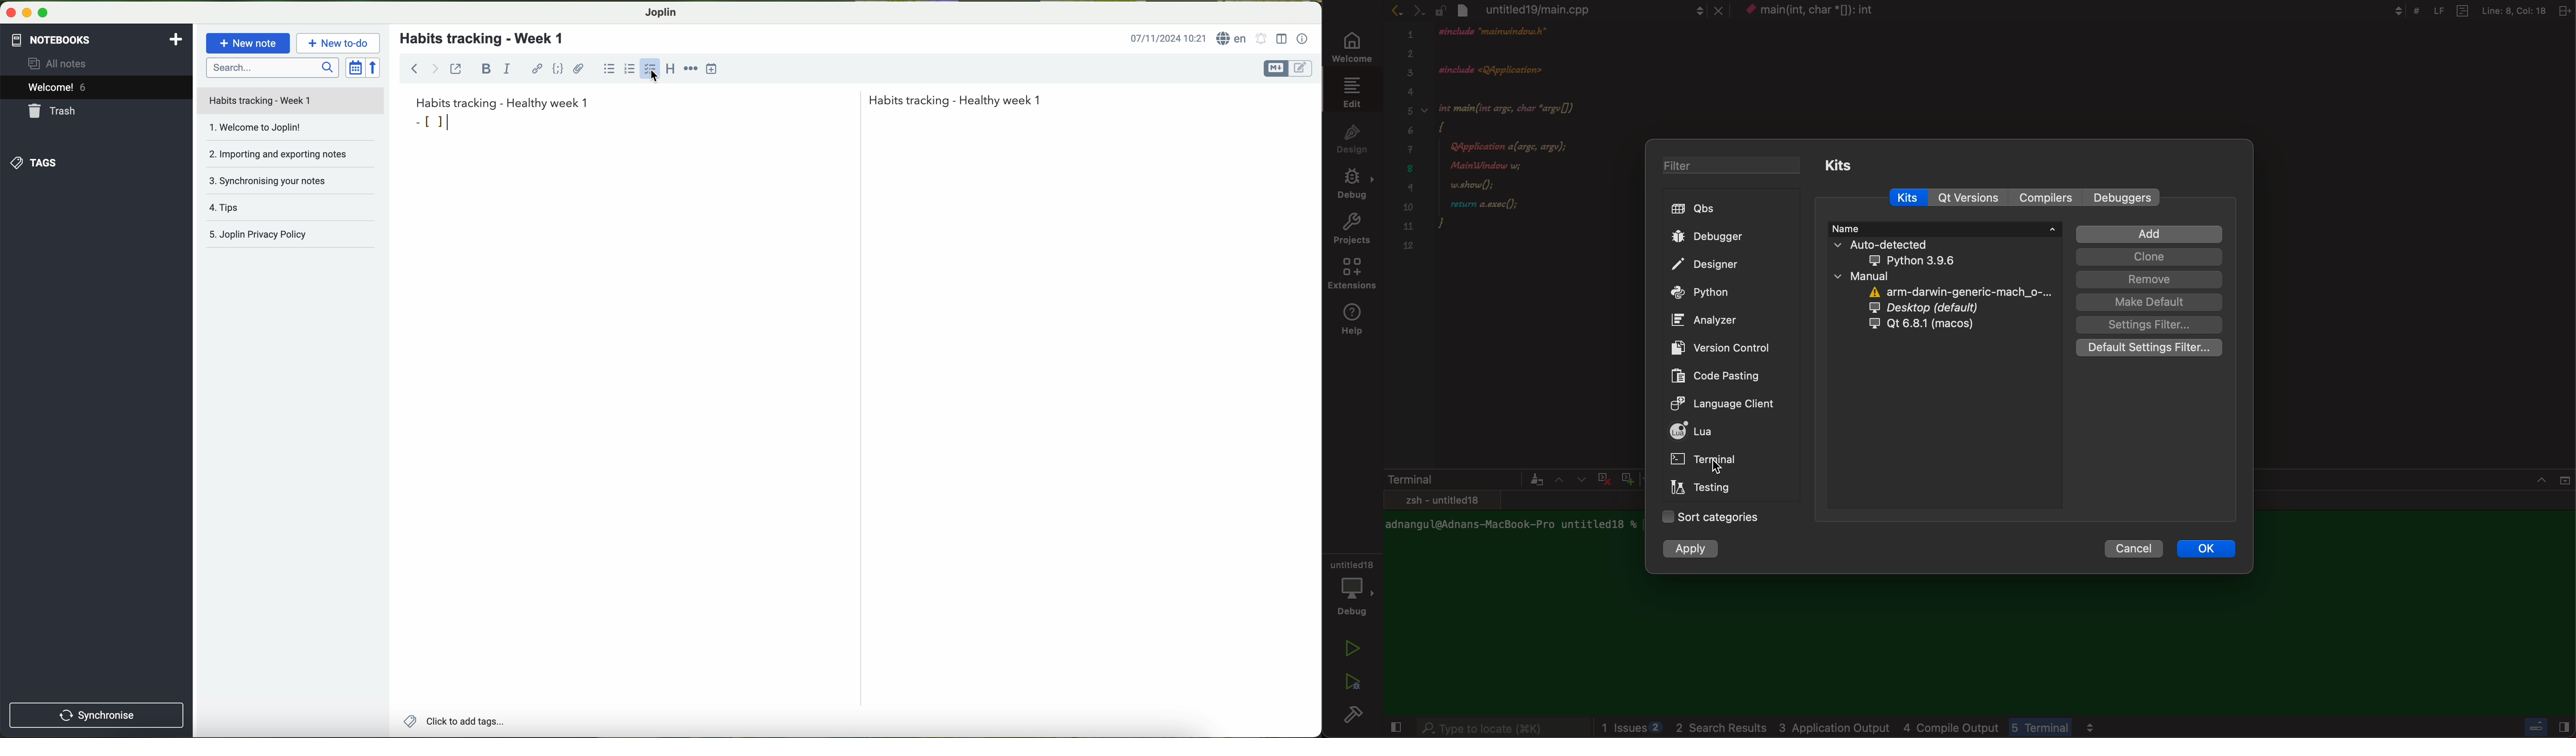 This screenshot has width=2576, height=756. What do you see at coordinates (289, 158) in the screenshot?
I see `importing and exporting notes` at bounding box center [289, 158].